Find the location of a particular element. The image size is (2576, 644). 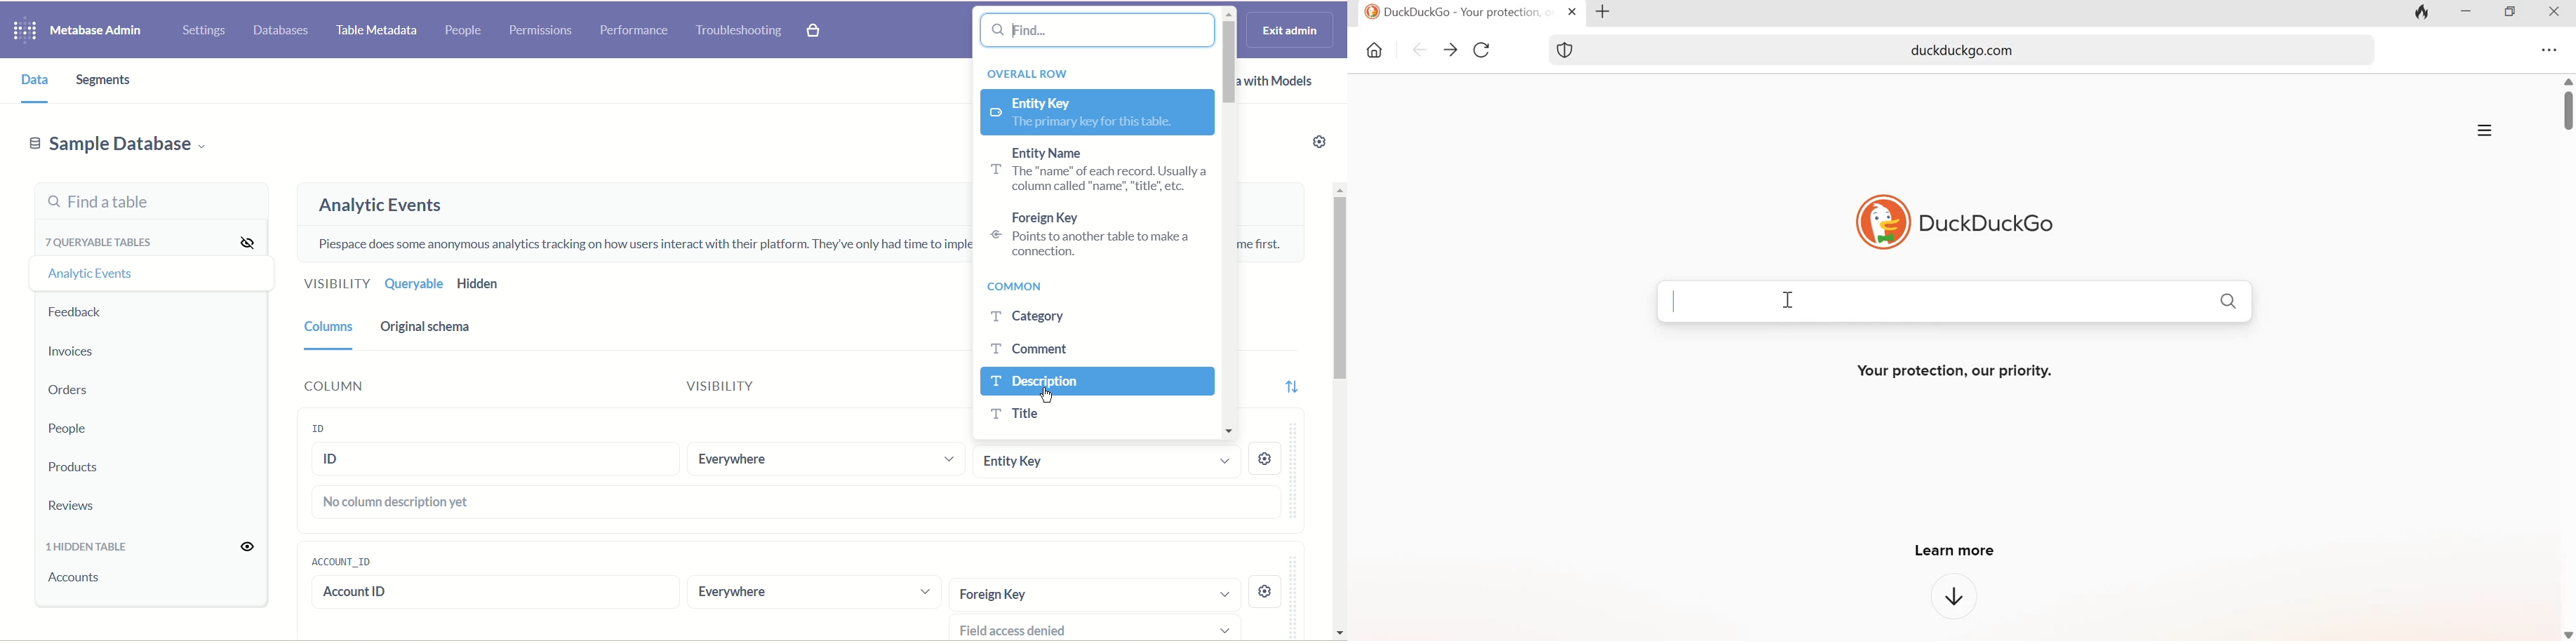

overall flow is located at coordinates (1025, 72).